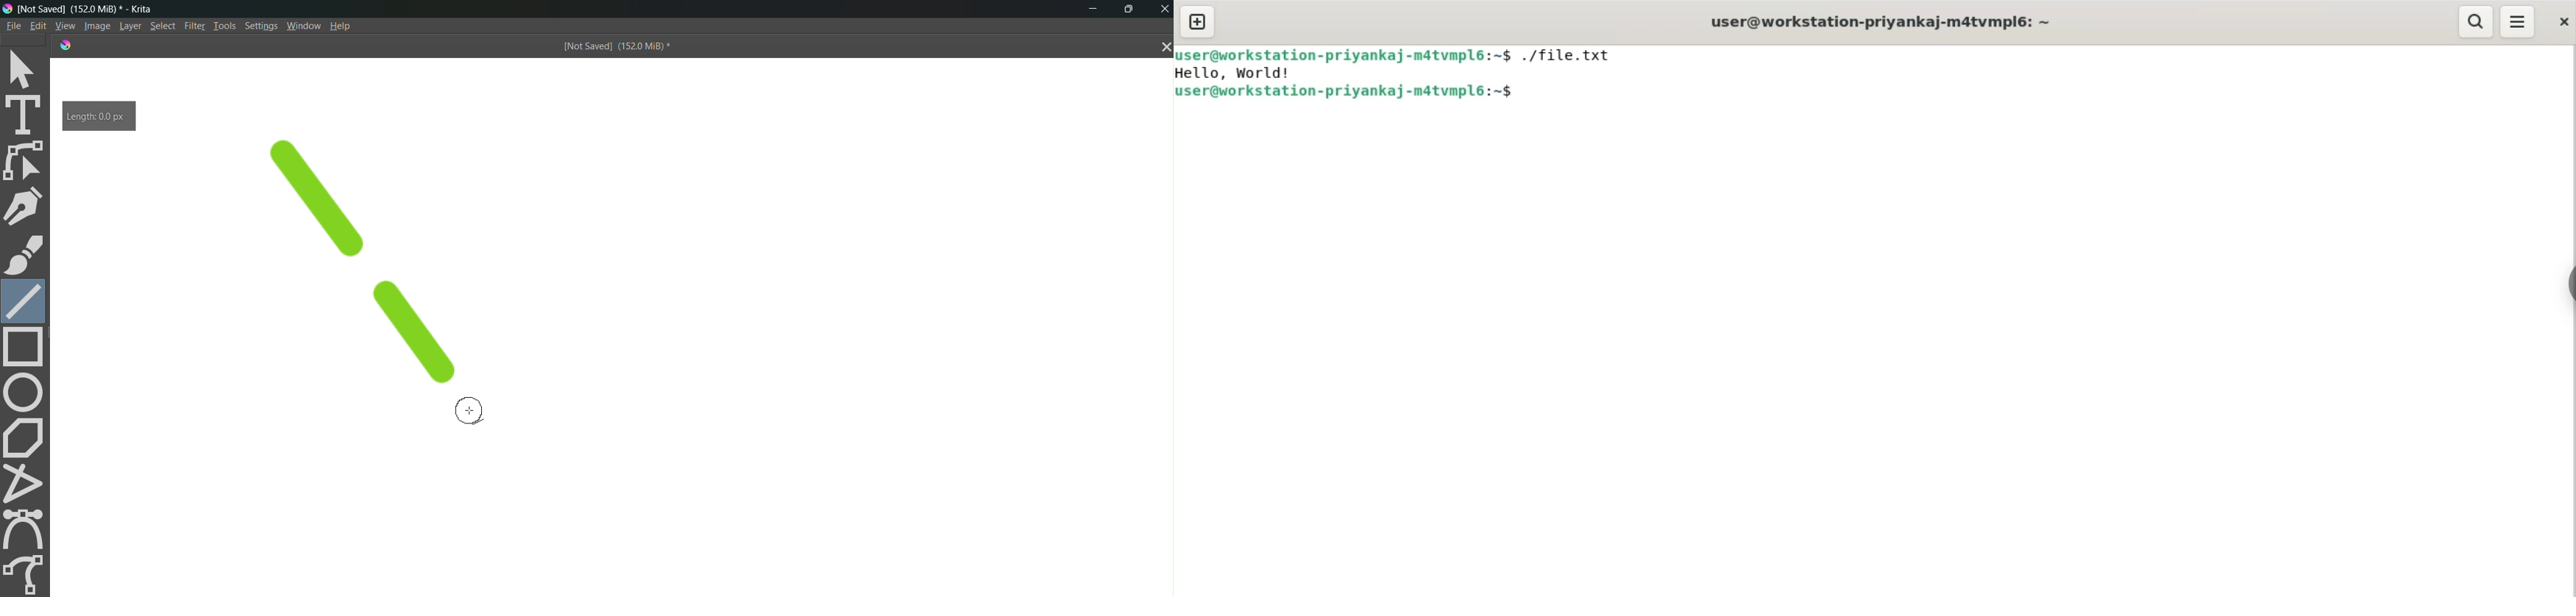  What do you see at coordinates (27, 483) in the screenshot?
I see `polyline` at bounding box center [27, 483].